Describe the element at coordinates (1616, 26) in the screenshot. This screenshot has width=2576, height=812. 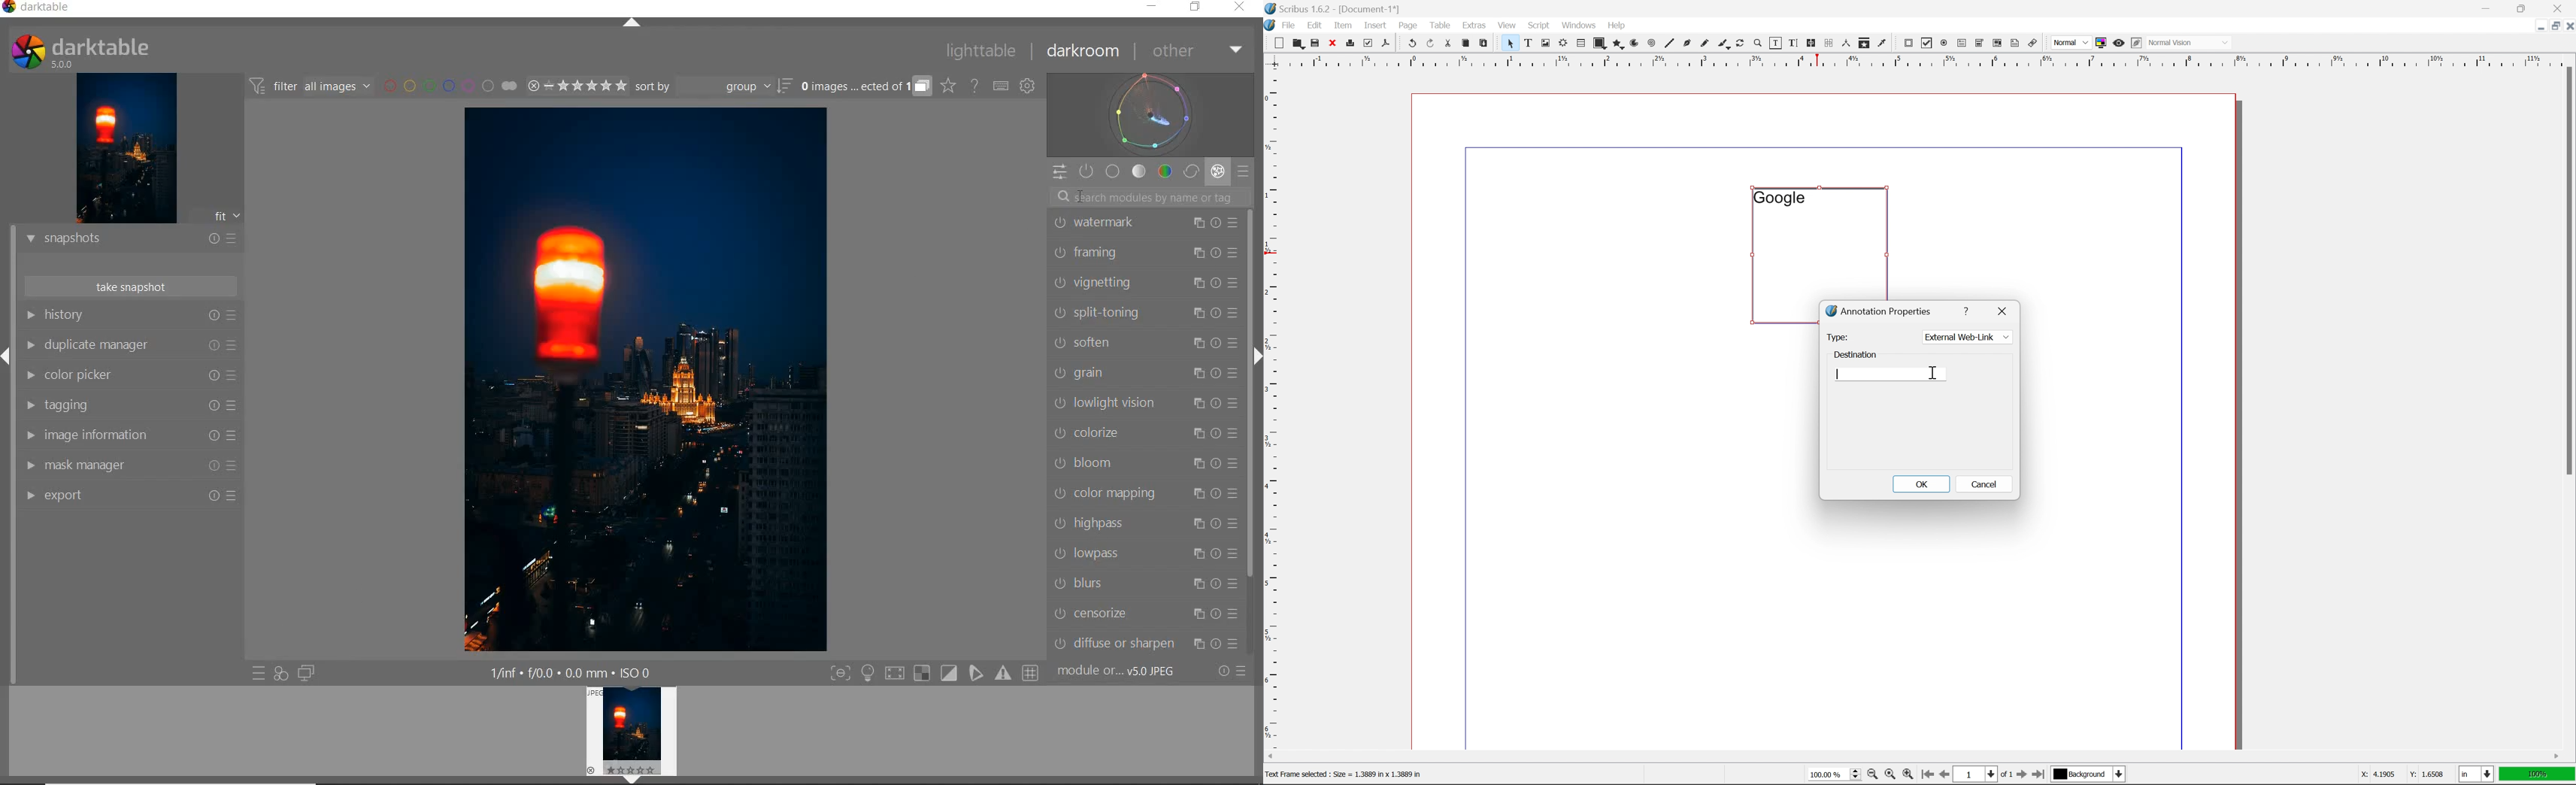
I see `help` at that location.